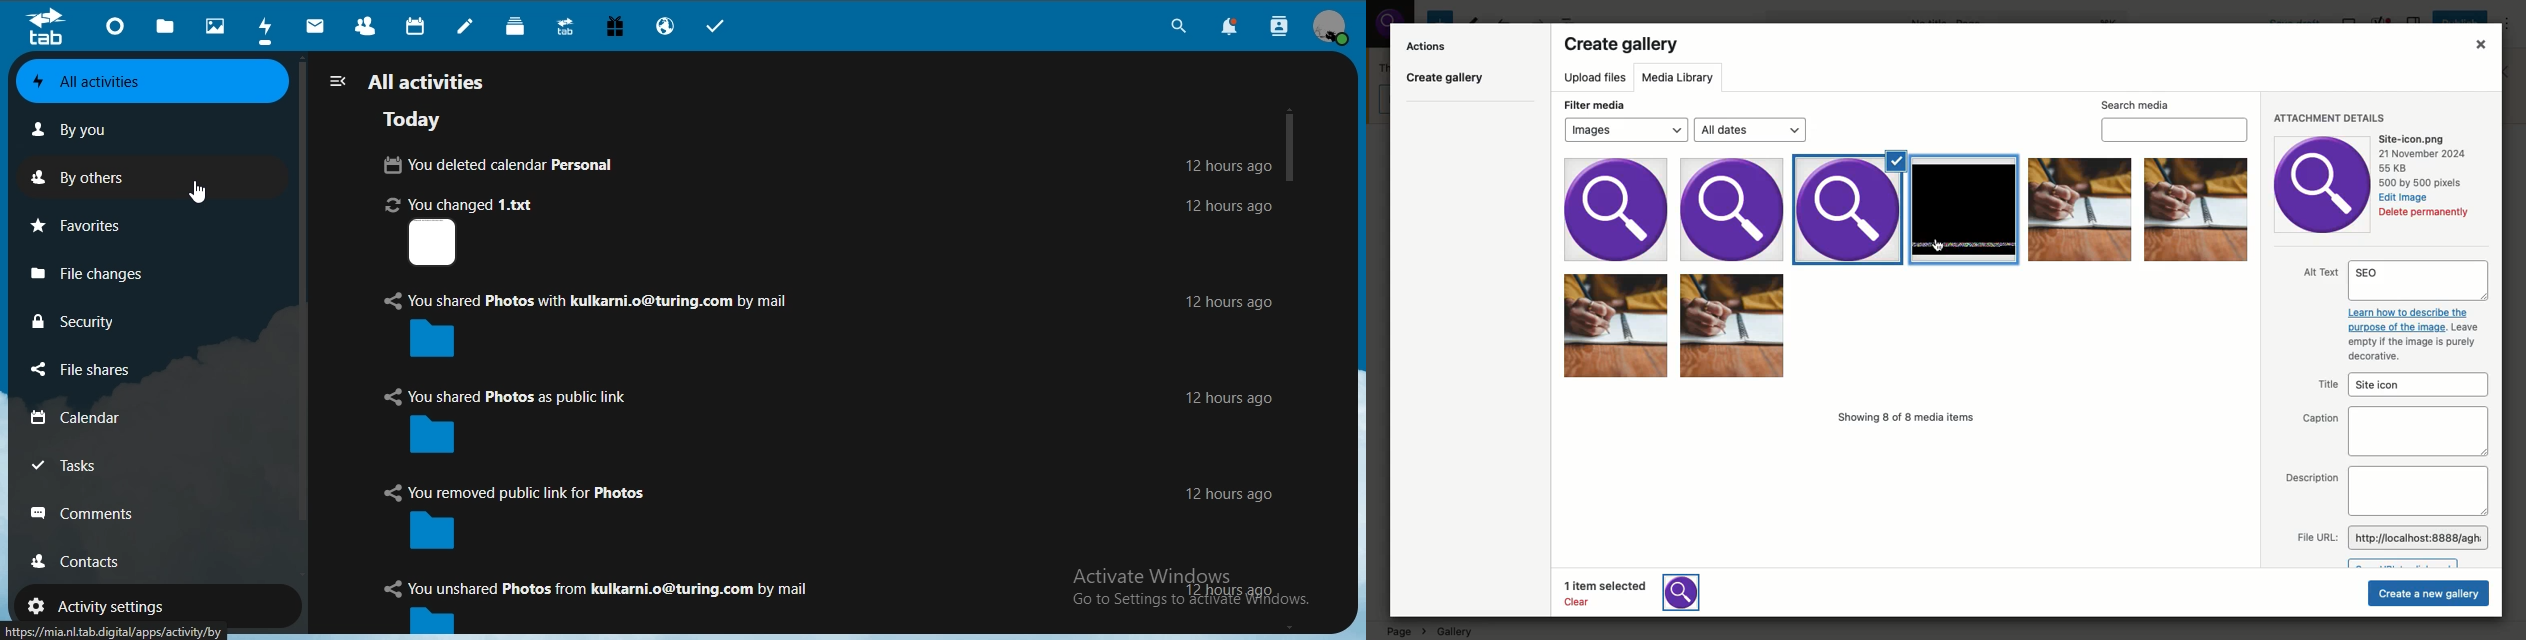 This screenshot has width=2548, height=644. I want to click on Showing 8 of 8 media items, so click(1910, 419).